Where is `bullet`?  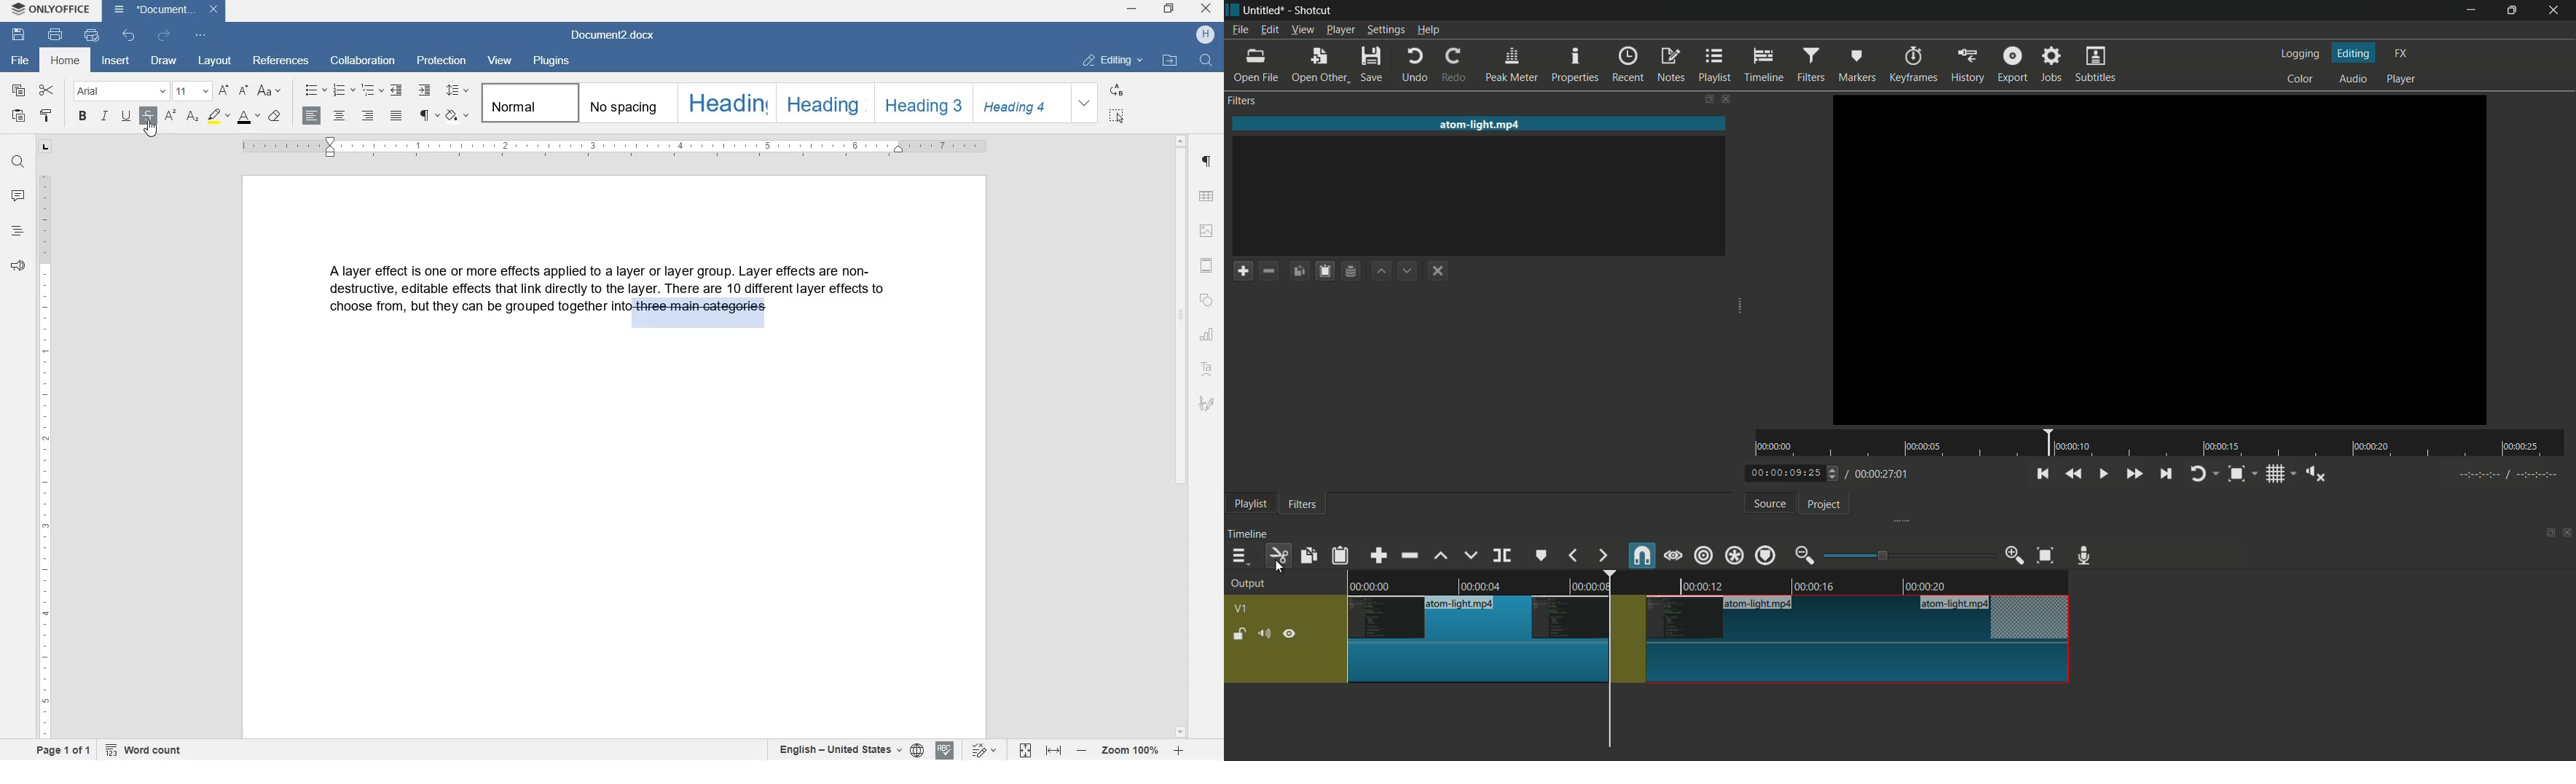
bullet is located at coordinates (315, 90).